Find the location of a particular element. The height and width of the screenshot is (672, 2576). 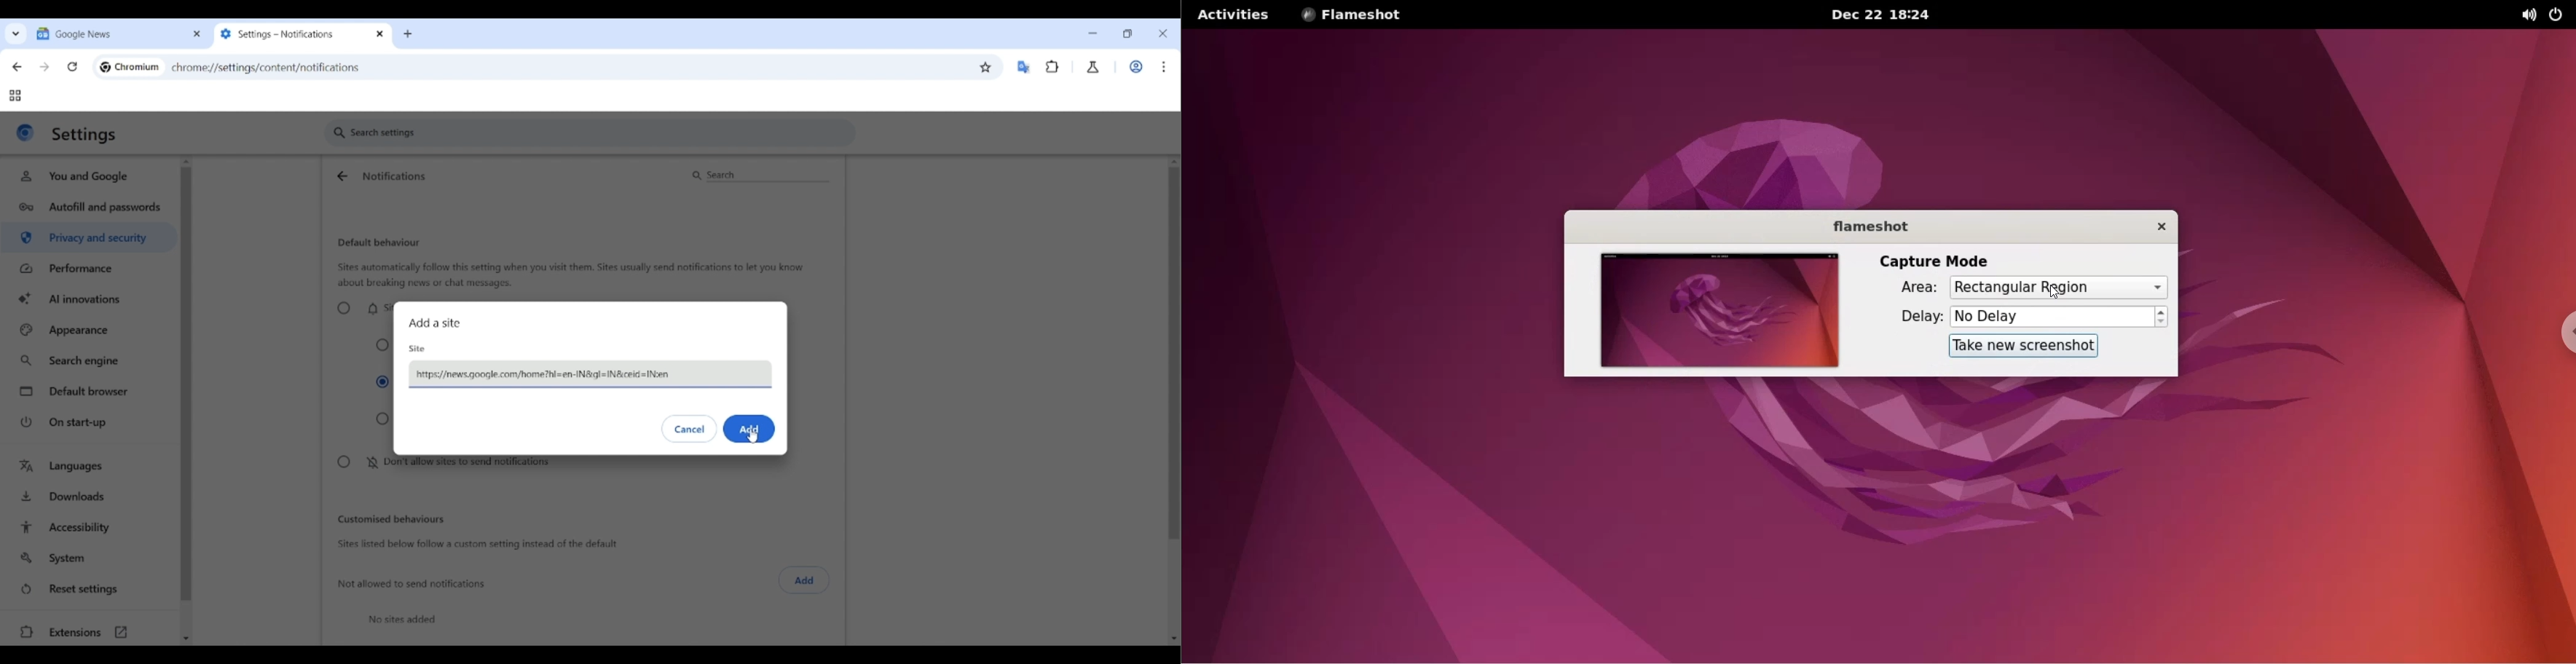

Discard inputs made is located at coordinates (690, 429).